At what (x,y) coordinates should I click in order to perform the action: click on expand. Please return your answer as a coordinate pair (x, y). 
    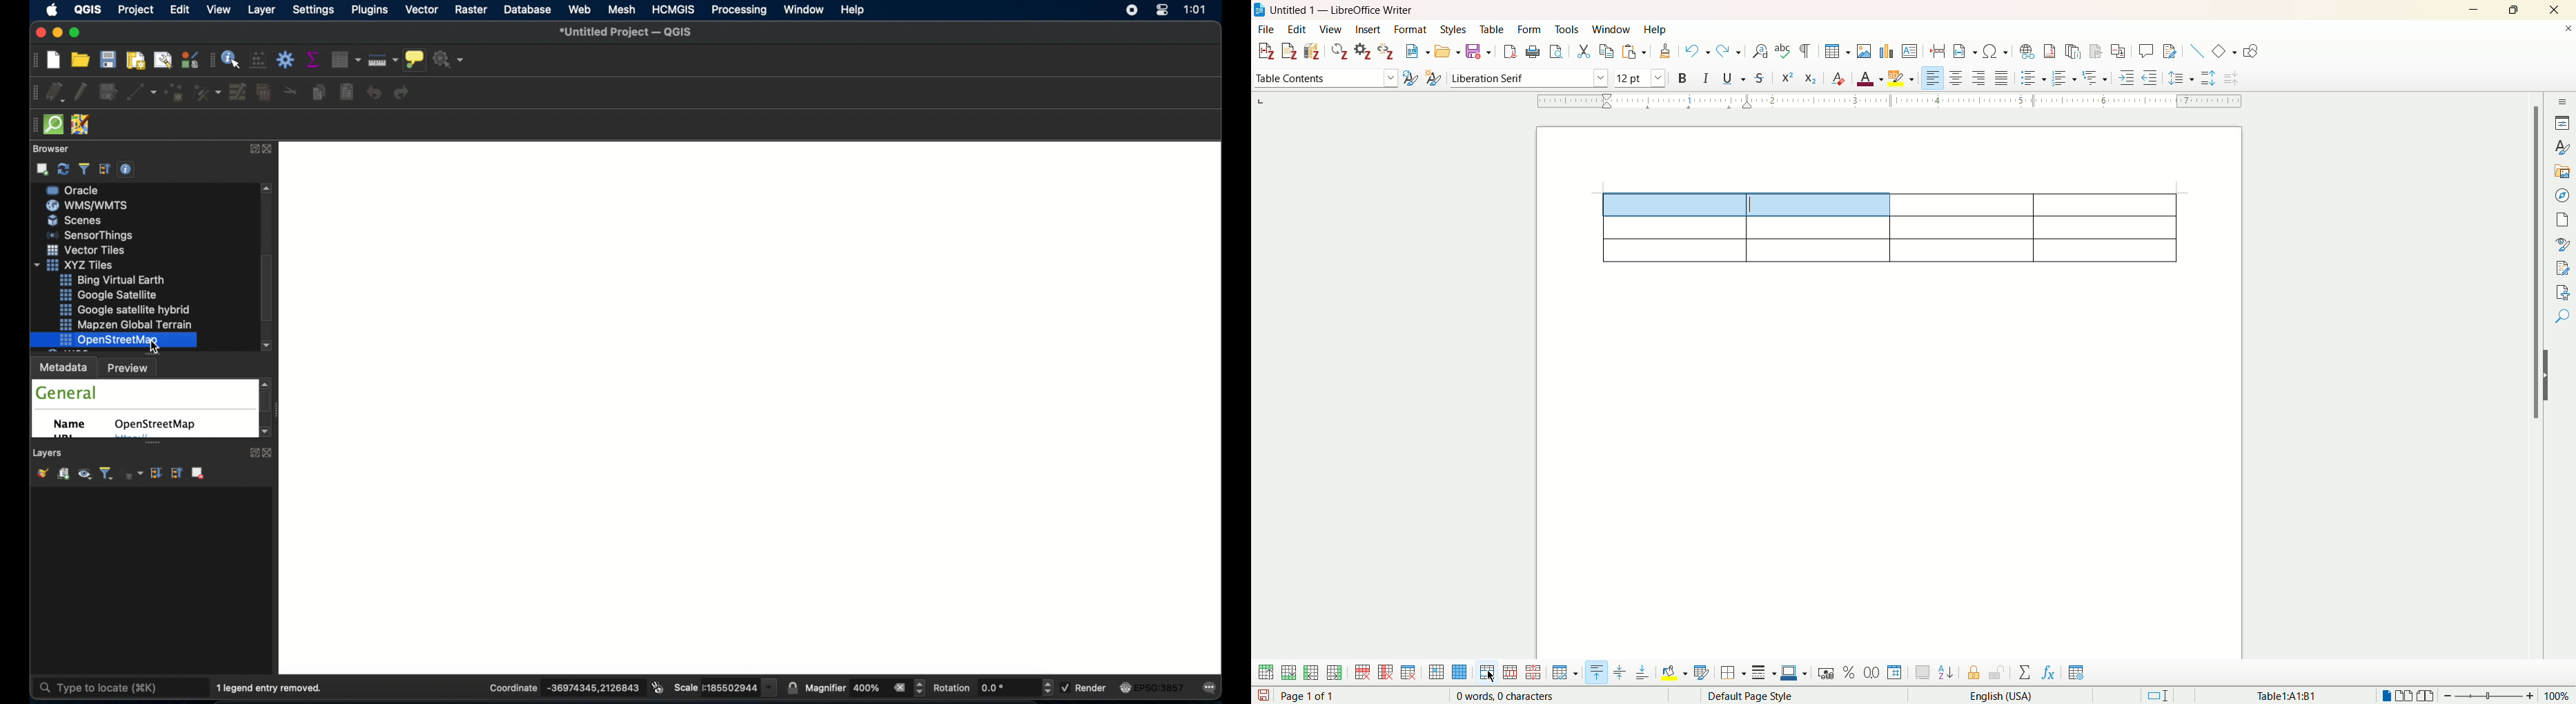
    Looking at the image, I should click on (252, 150).